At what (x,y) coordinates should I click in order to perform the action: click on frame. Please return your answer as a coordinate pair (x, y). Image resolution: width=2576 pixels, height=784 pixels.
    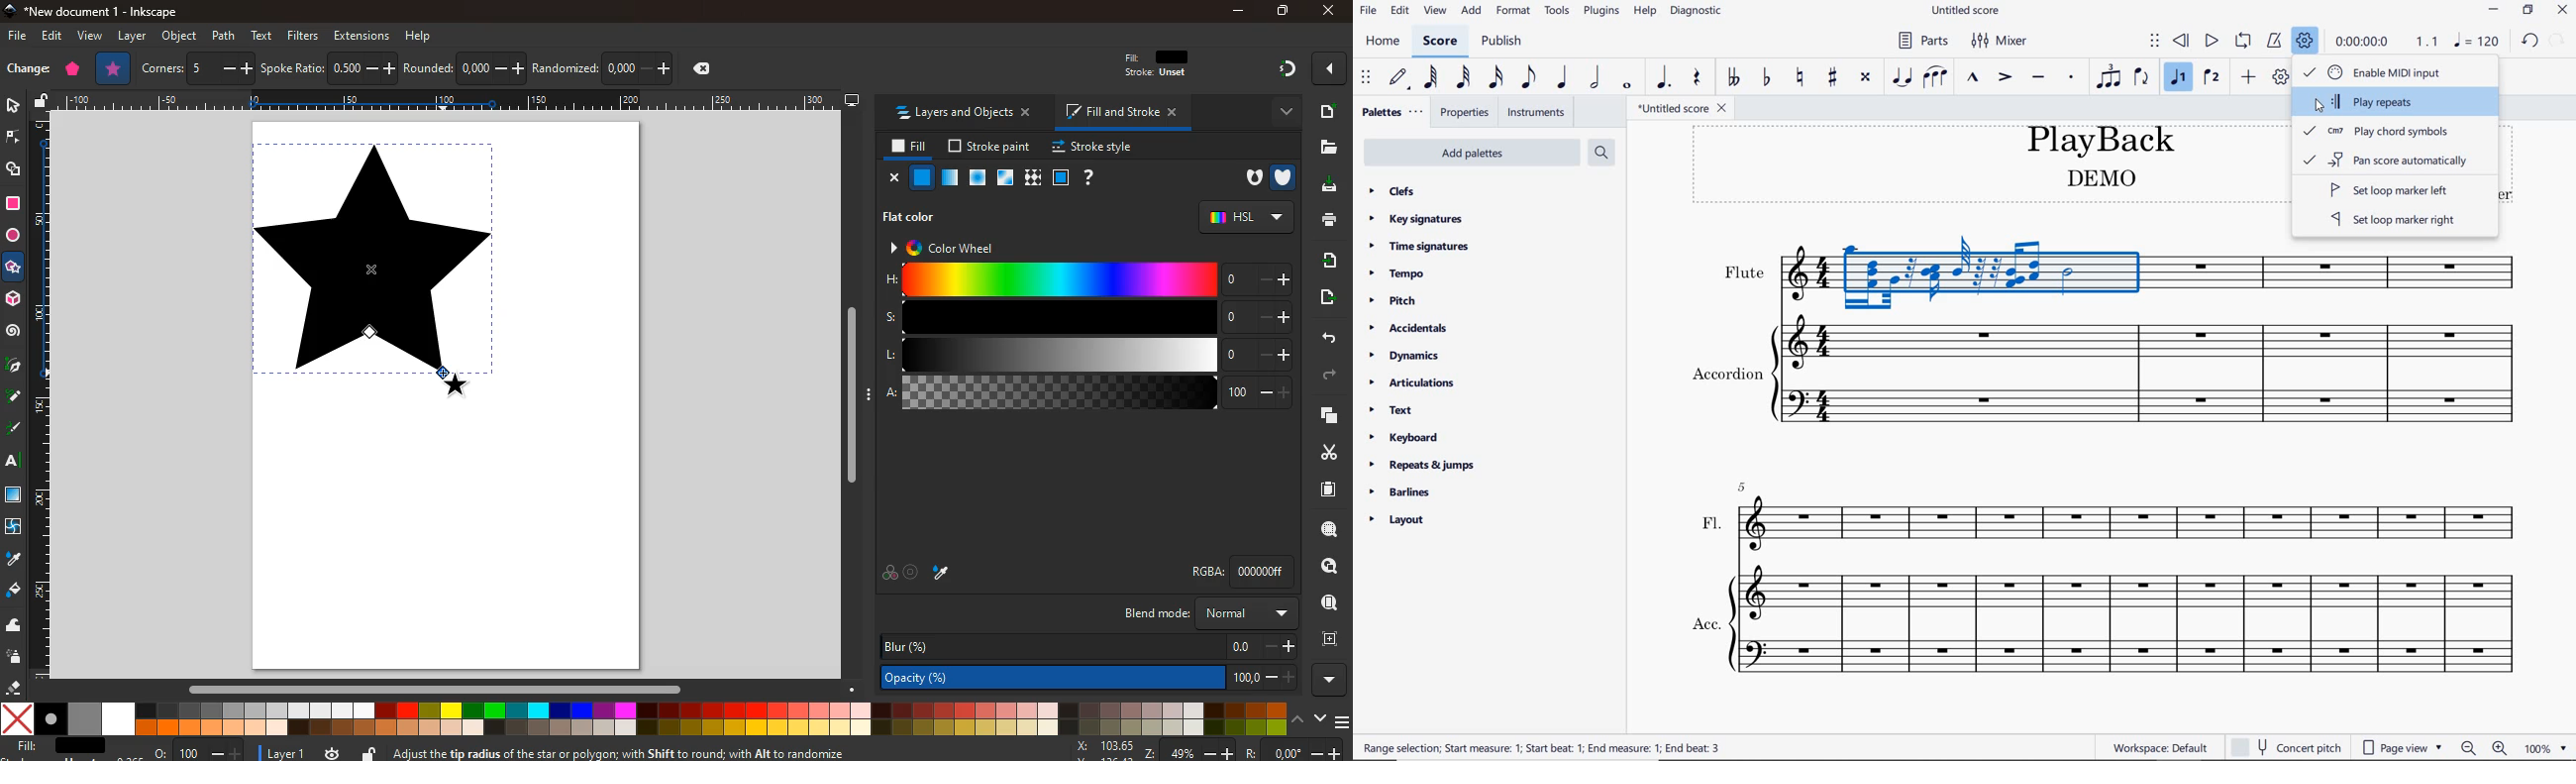
    Looking at the image, I should click on (1060, 176).